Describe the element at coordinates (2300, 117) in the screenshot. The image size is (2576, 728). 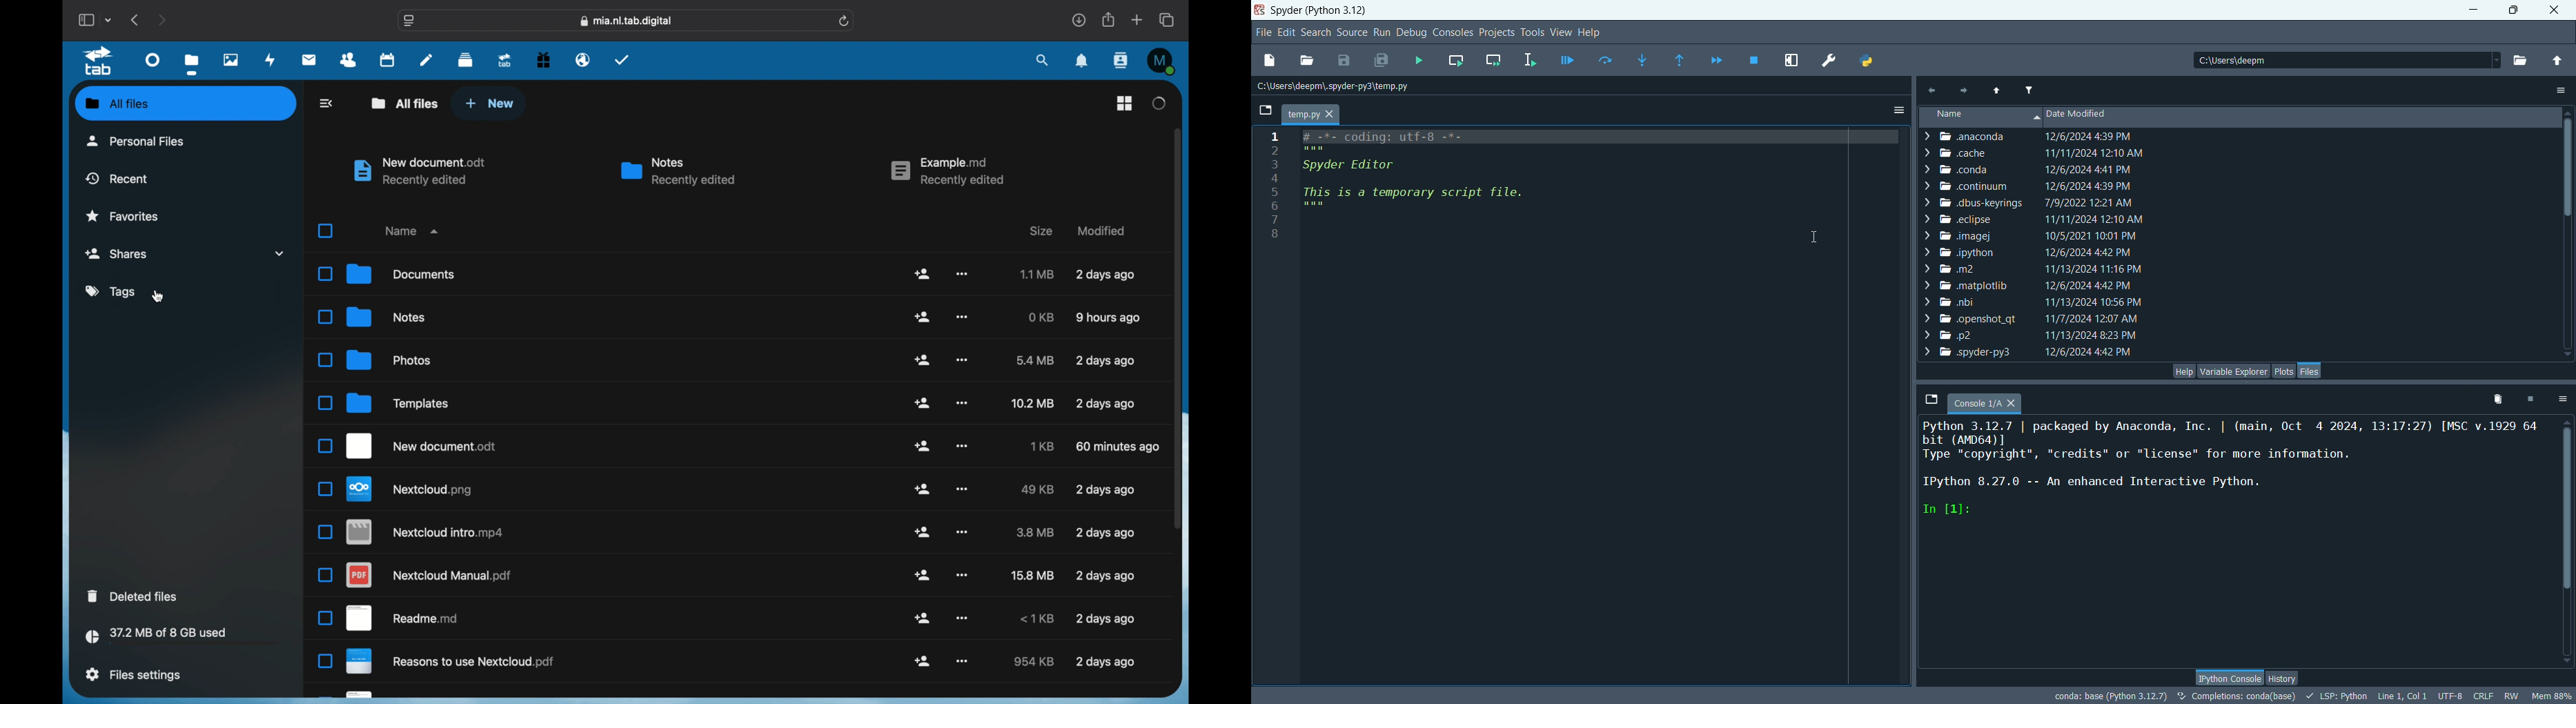
I see `date modified` at that location.